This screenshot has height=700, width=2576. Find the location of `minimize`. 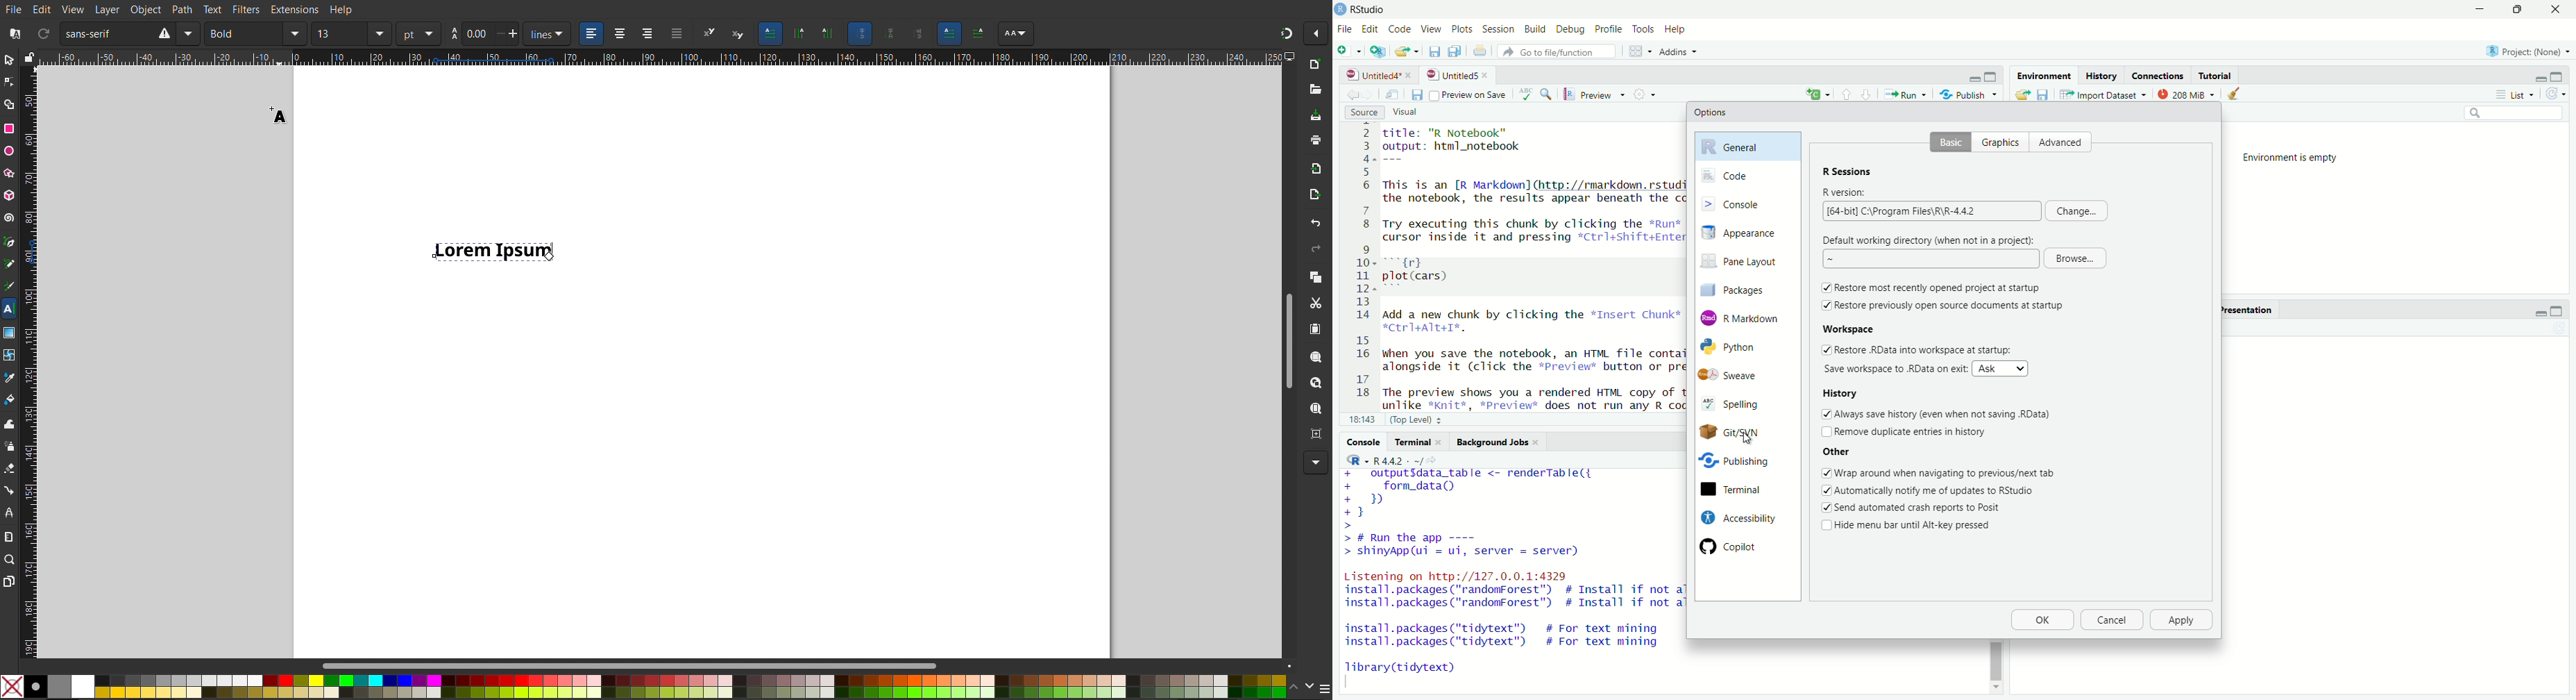

minimize is located at coordinates (2539, 312).